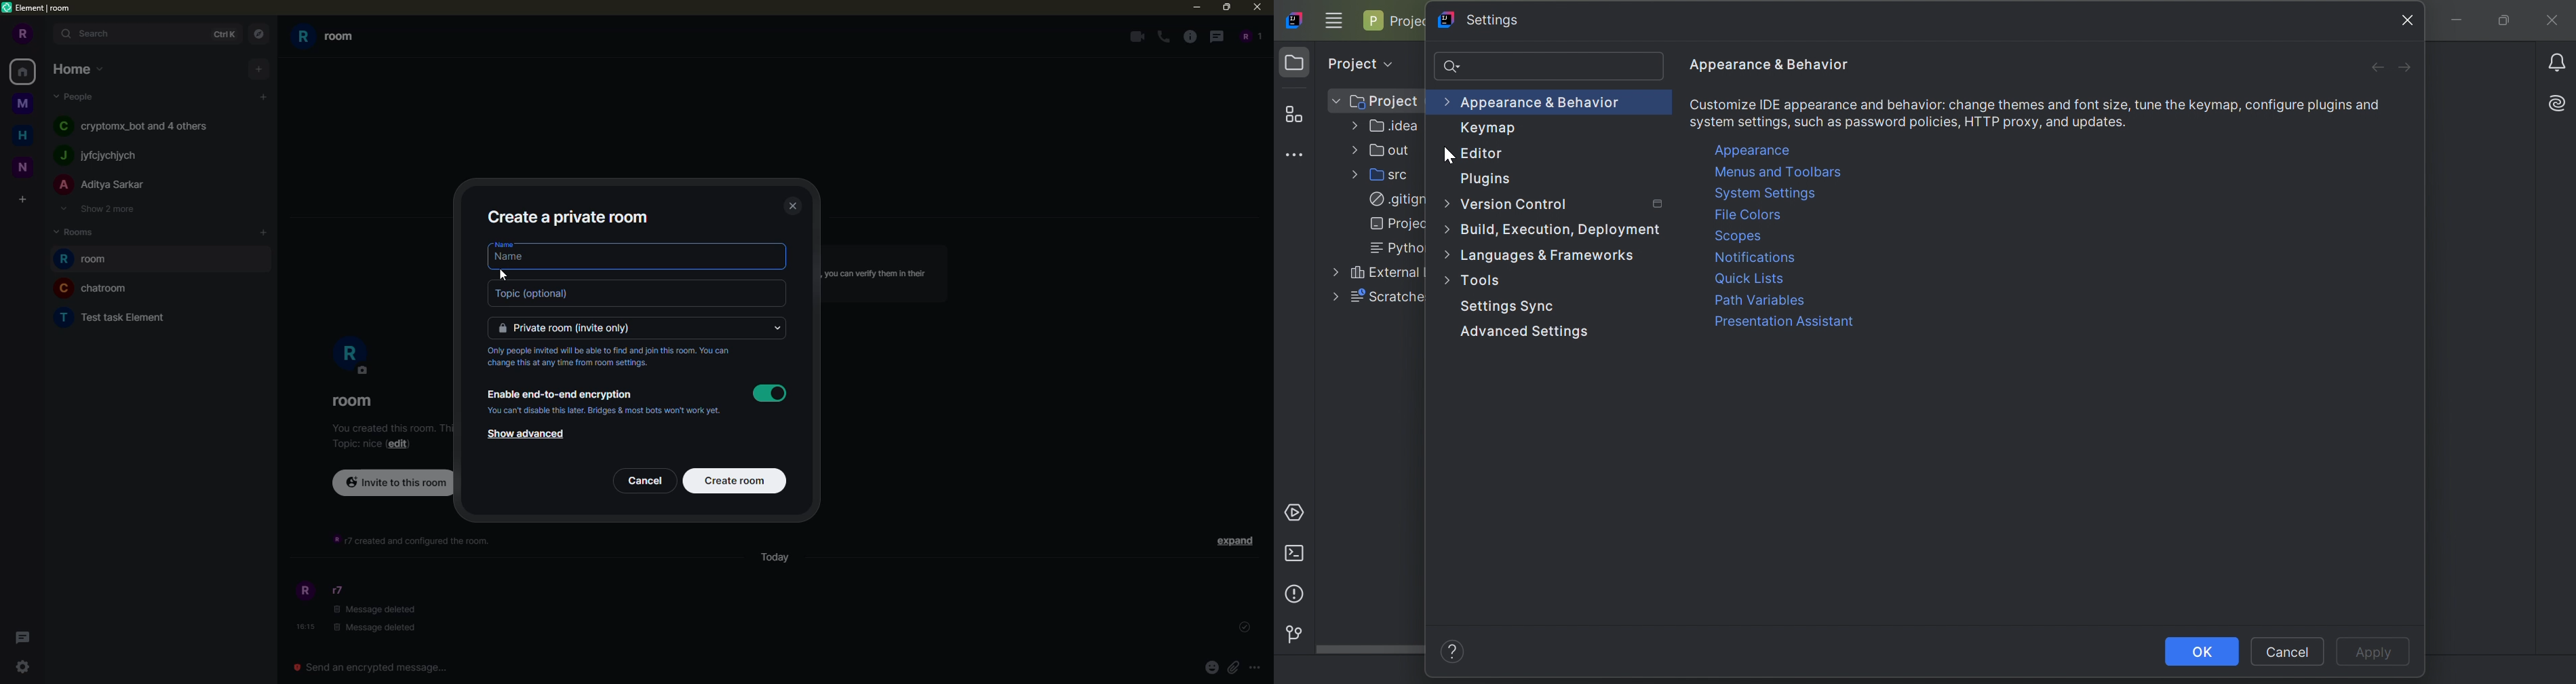 This screenshot has width=2576, height=700. What do you see at coordinates (394, 481) in the screenshot?
I see `invite to this room` at bounding box center [394, 481].